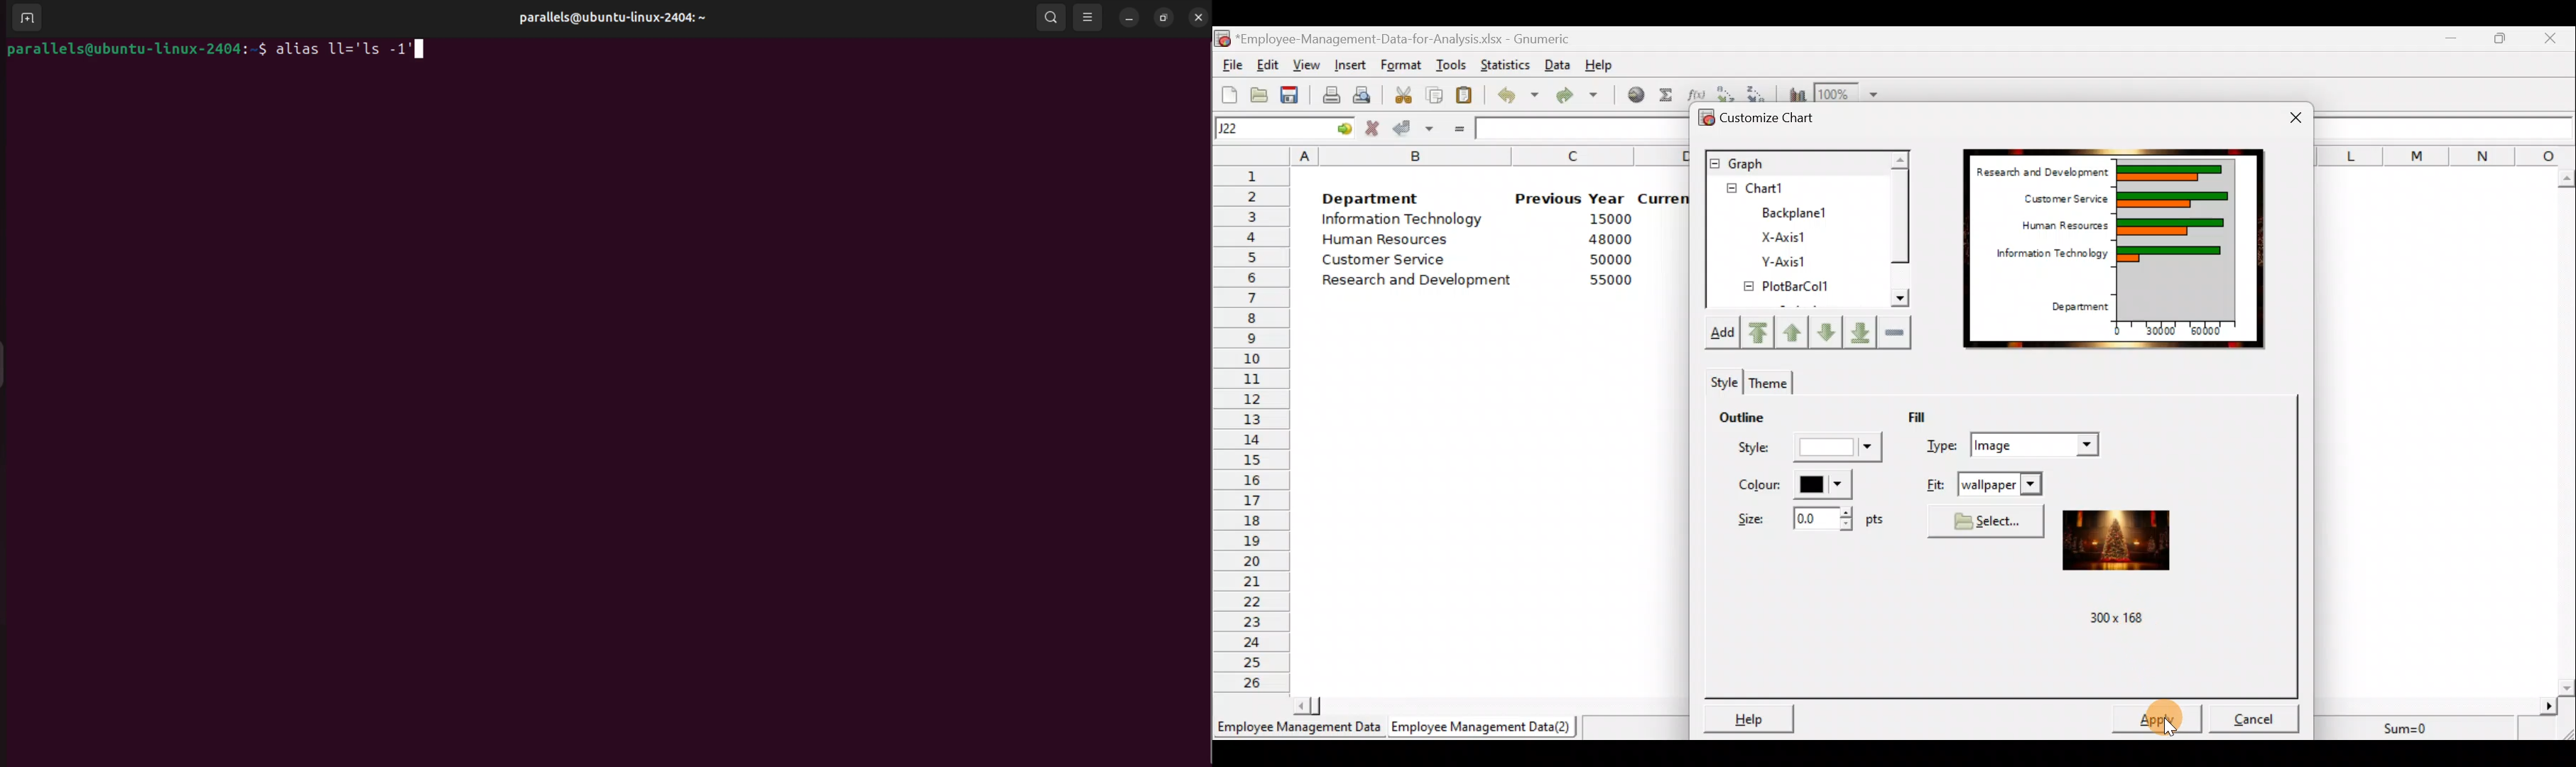 The height and width of the screenshot is (784, 2576). Describe the element at coordinates (2014, 443) in the screenshot. I see `Type` at that location.